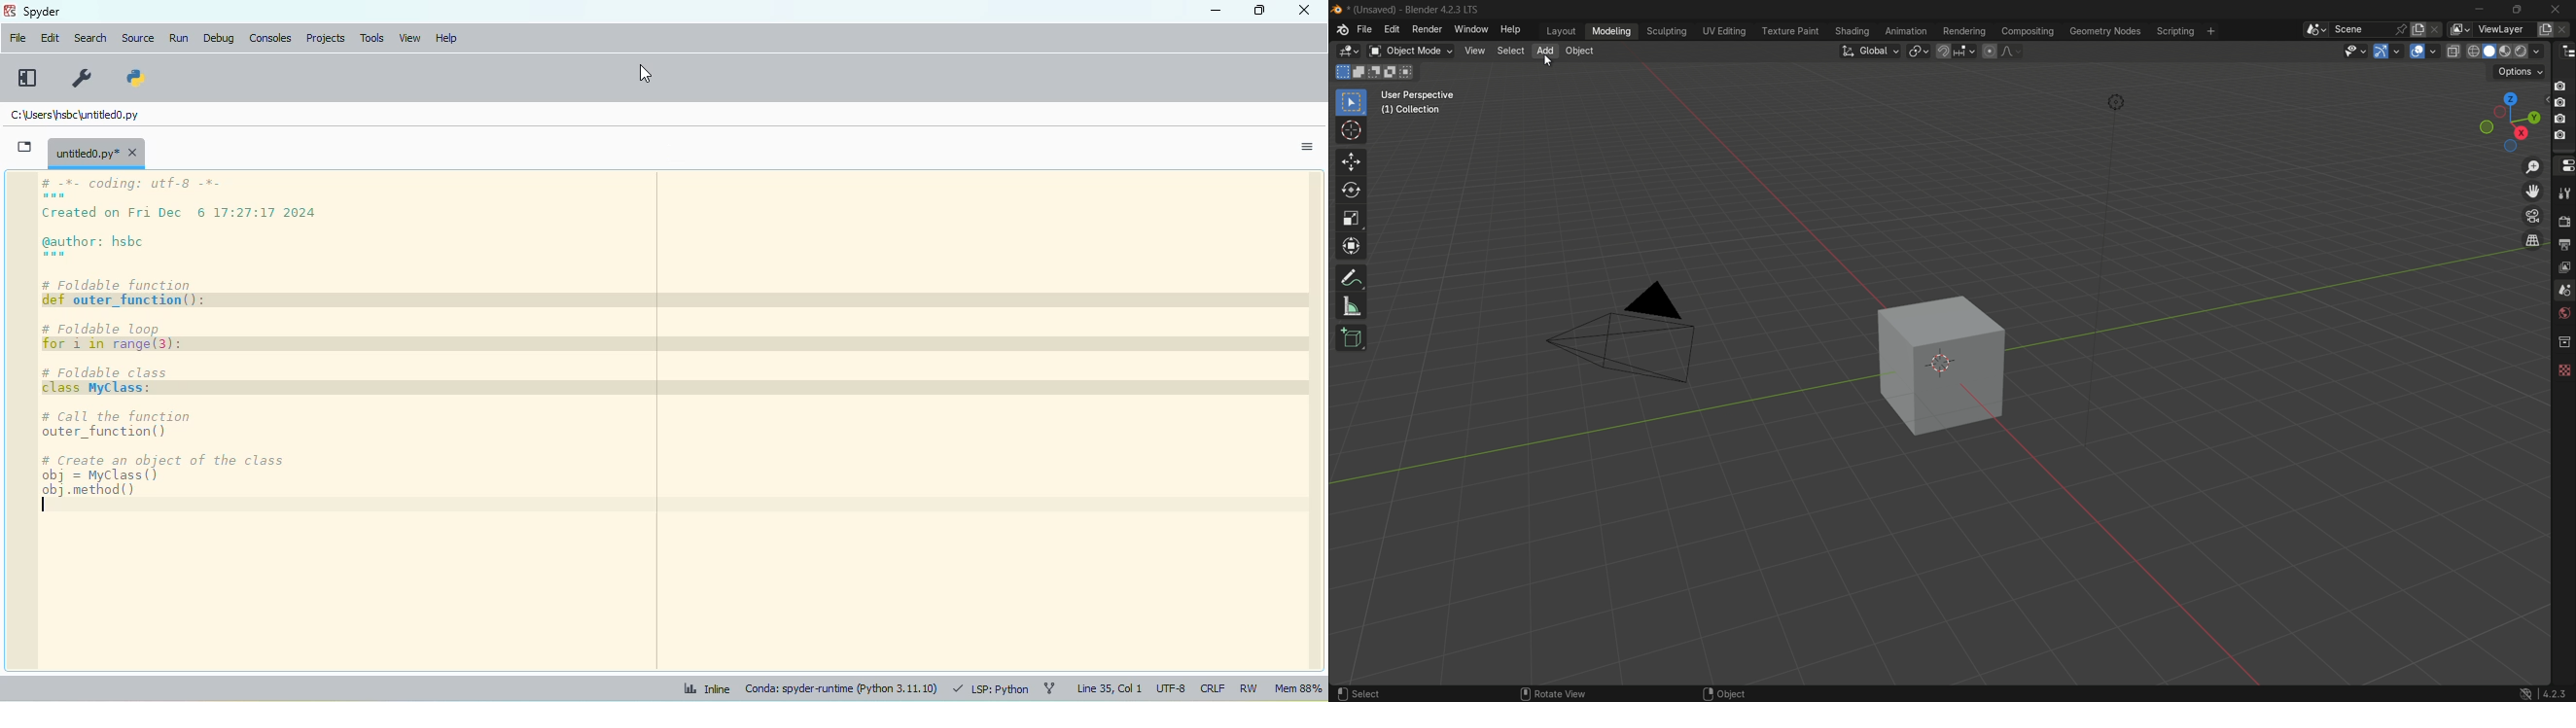 The height and width of the screenshot is (728, 2576). Describe the element at coordinates (645, 73) in the screenshot. I see `cursor` at that location.